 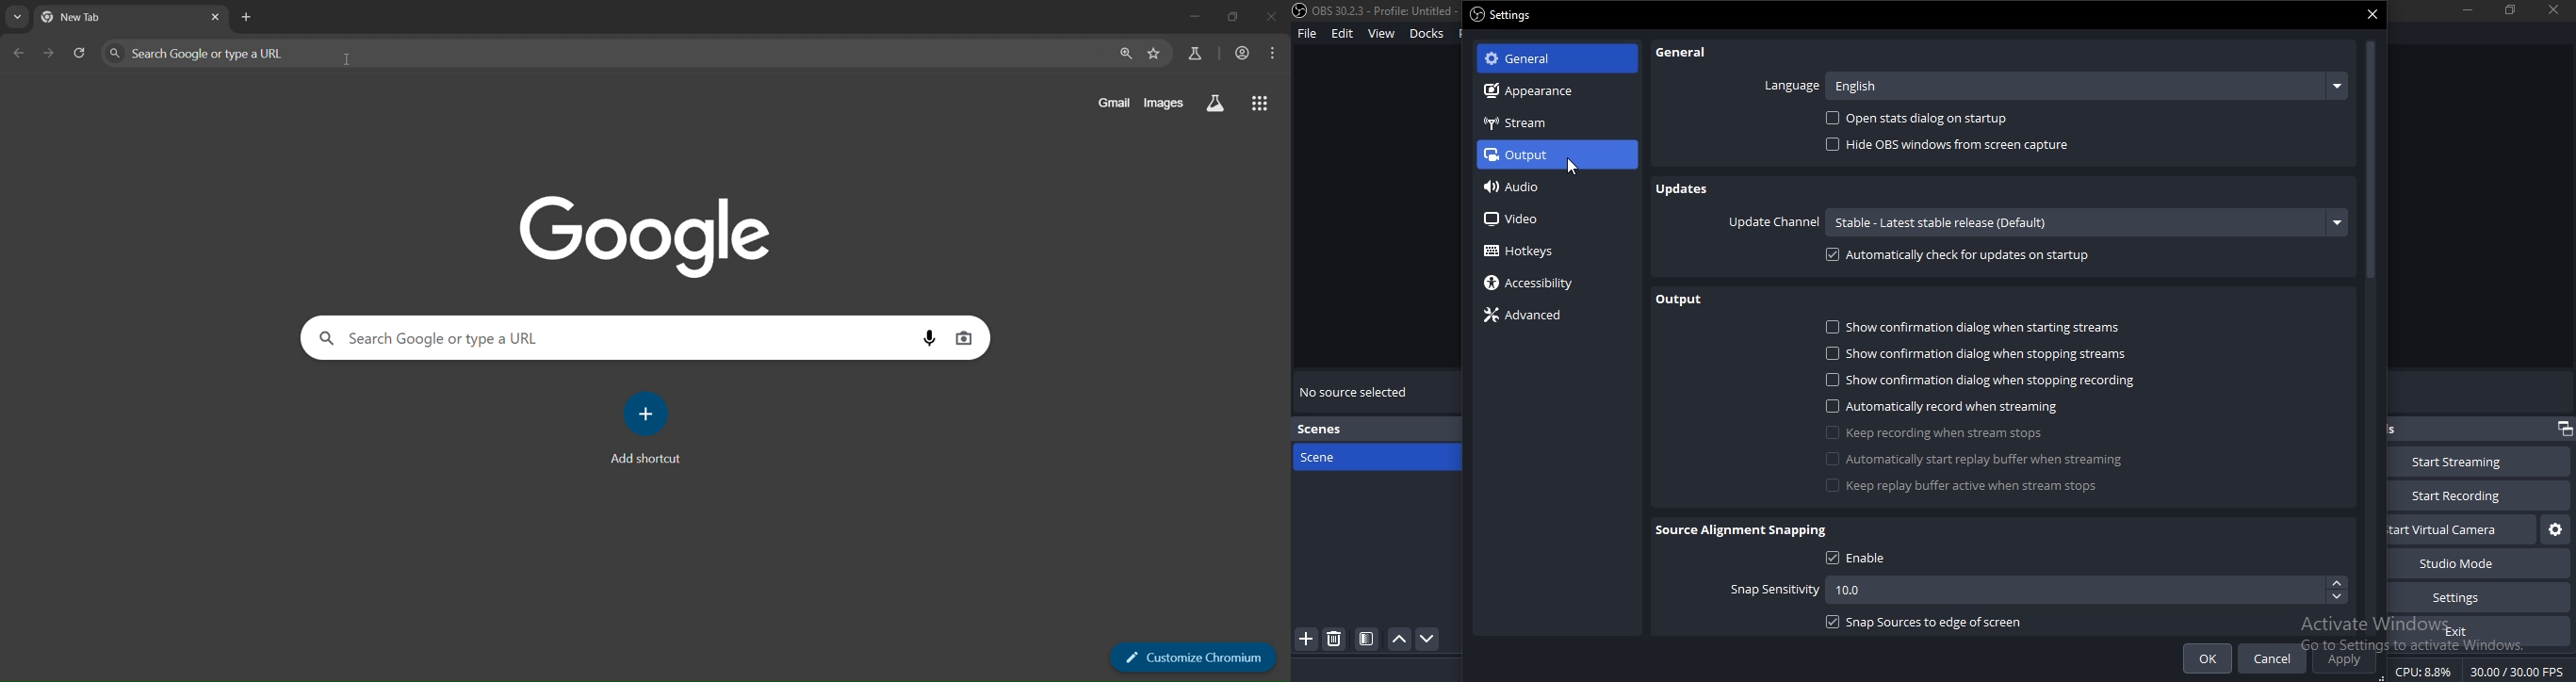 What do you see at coordinates (2342, 660) in the screenshot?
I see `apply ` at bounding box center [2342, 660].